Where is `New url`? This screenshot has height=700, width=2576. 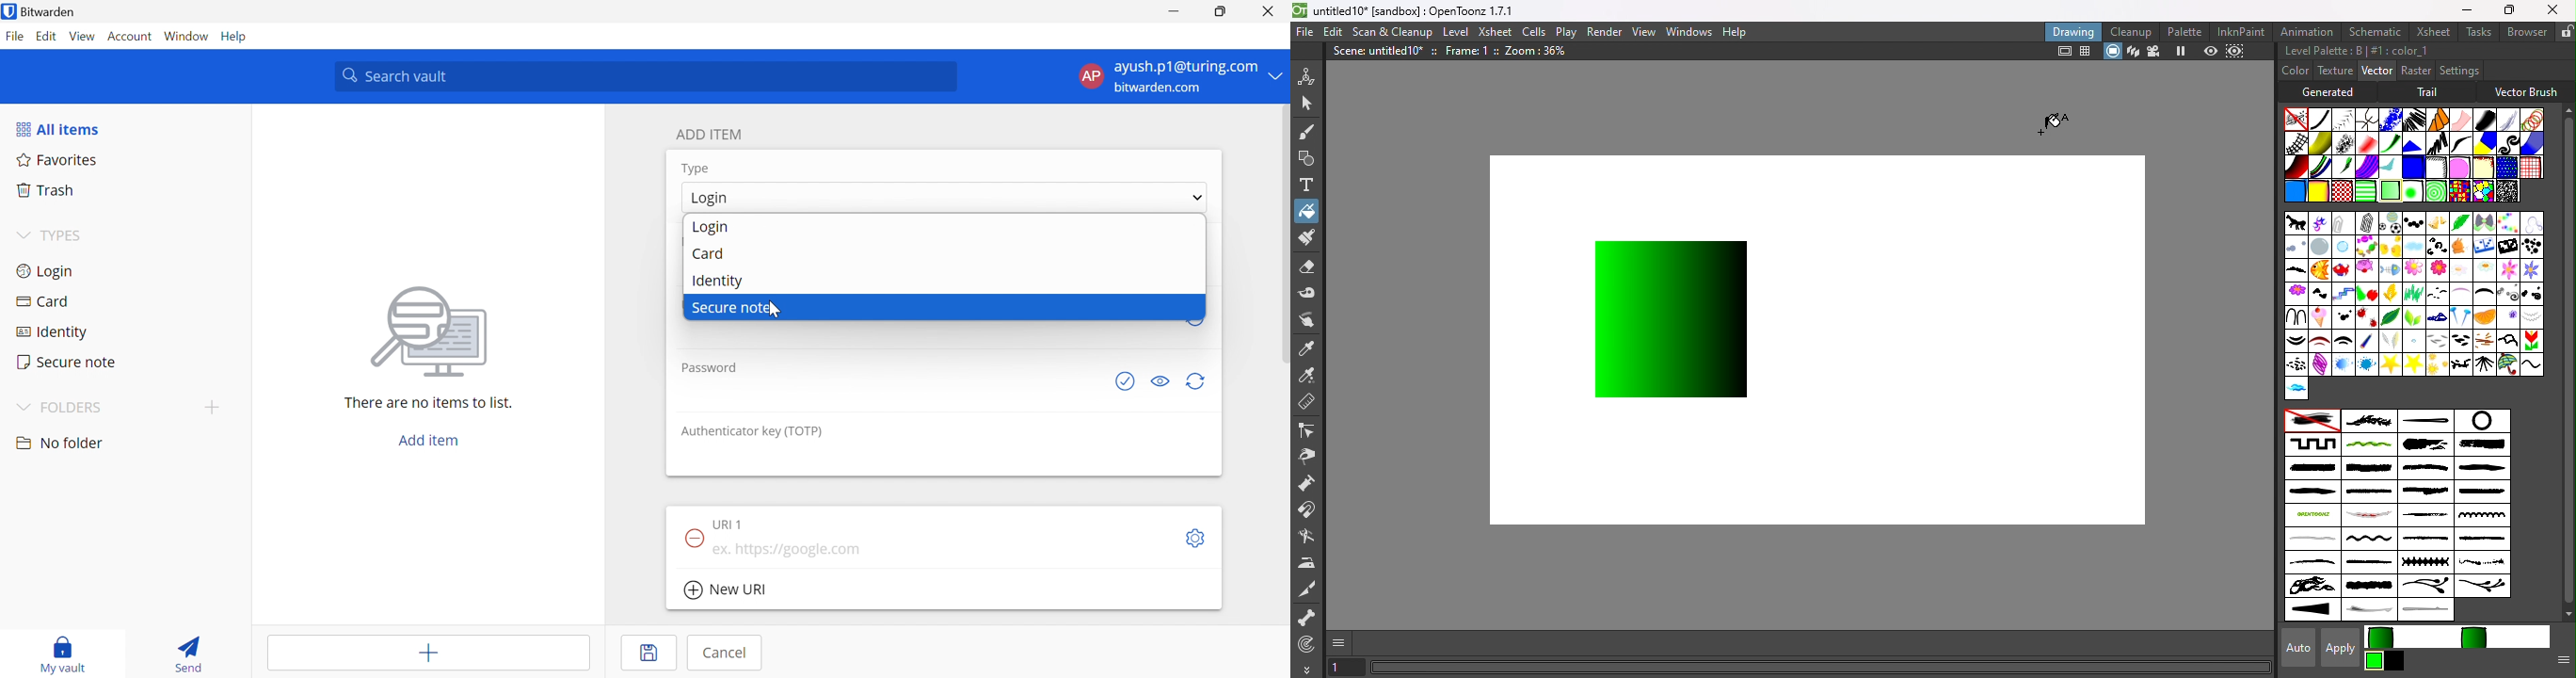
New url is located at coordinates (730, 591).